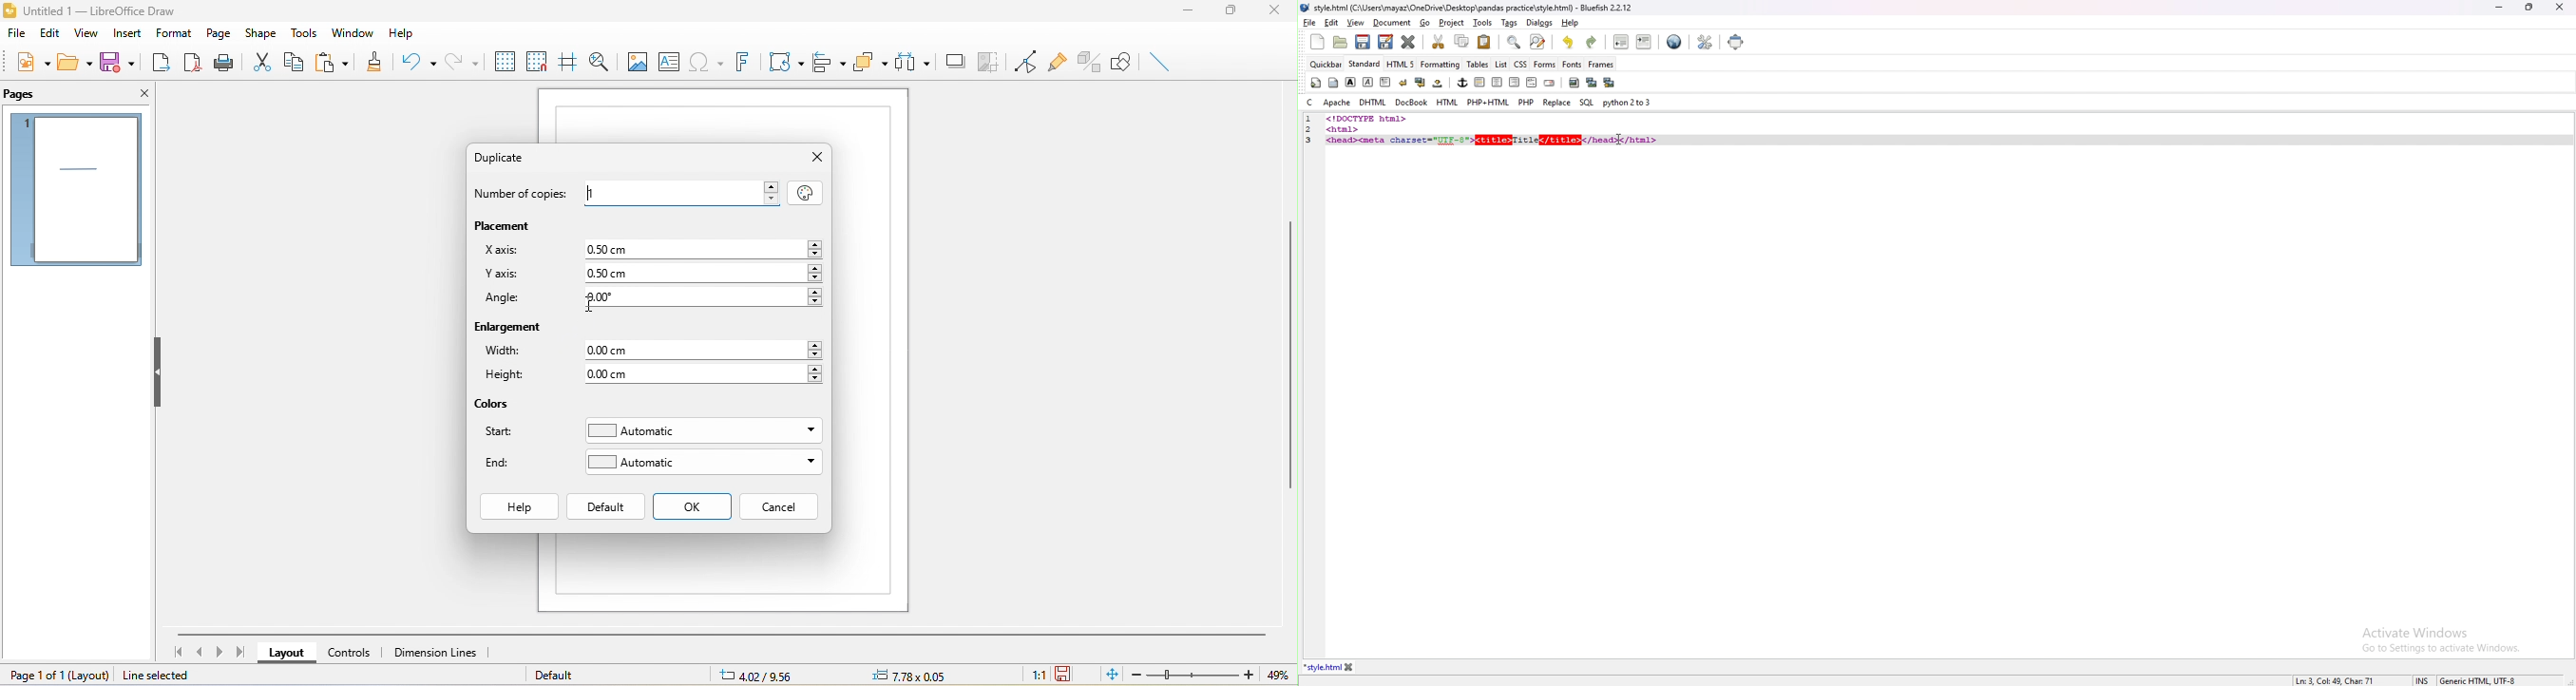 Image resolution: width=2576 pixels, height=700 pixels. Describe the element at coordinates (28, 94) in the screenshot. I see `pages` at that location.